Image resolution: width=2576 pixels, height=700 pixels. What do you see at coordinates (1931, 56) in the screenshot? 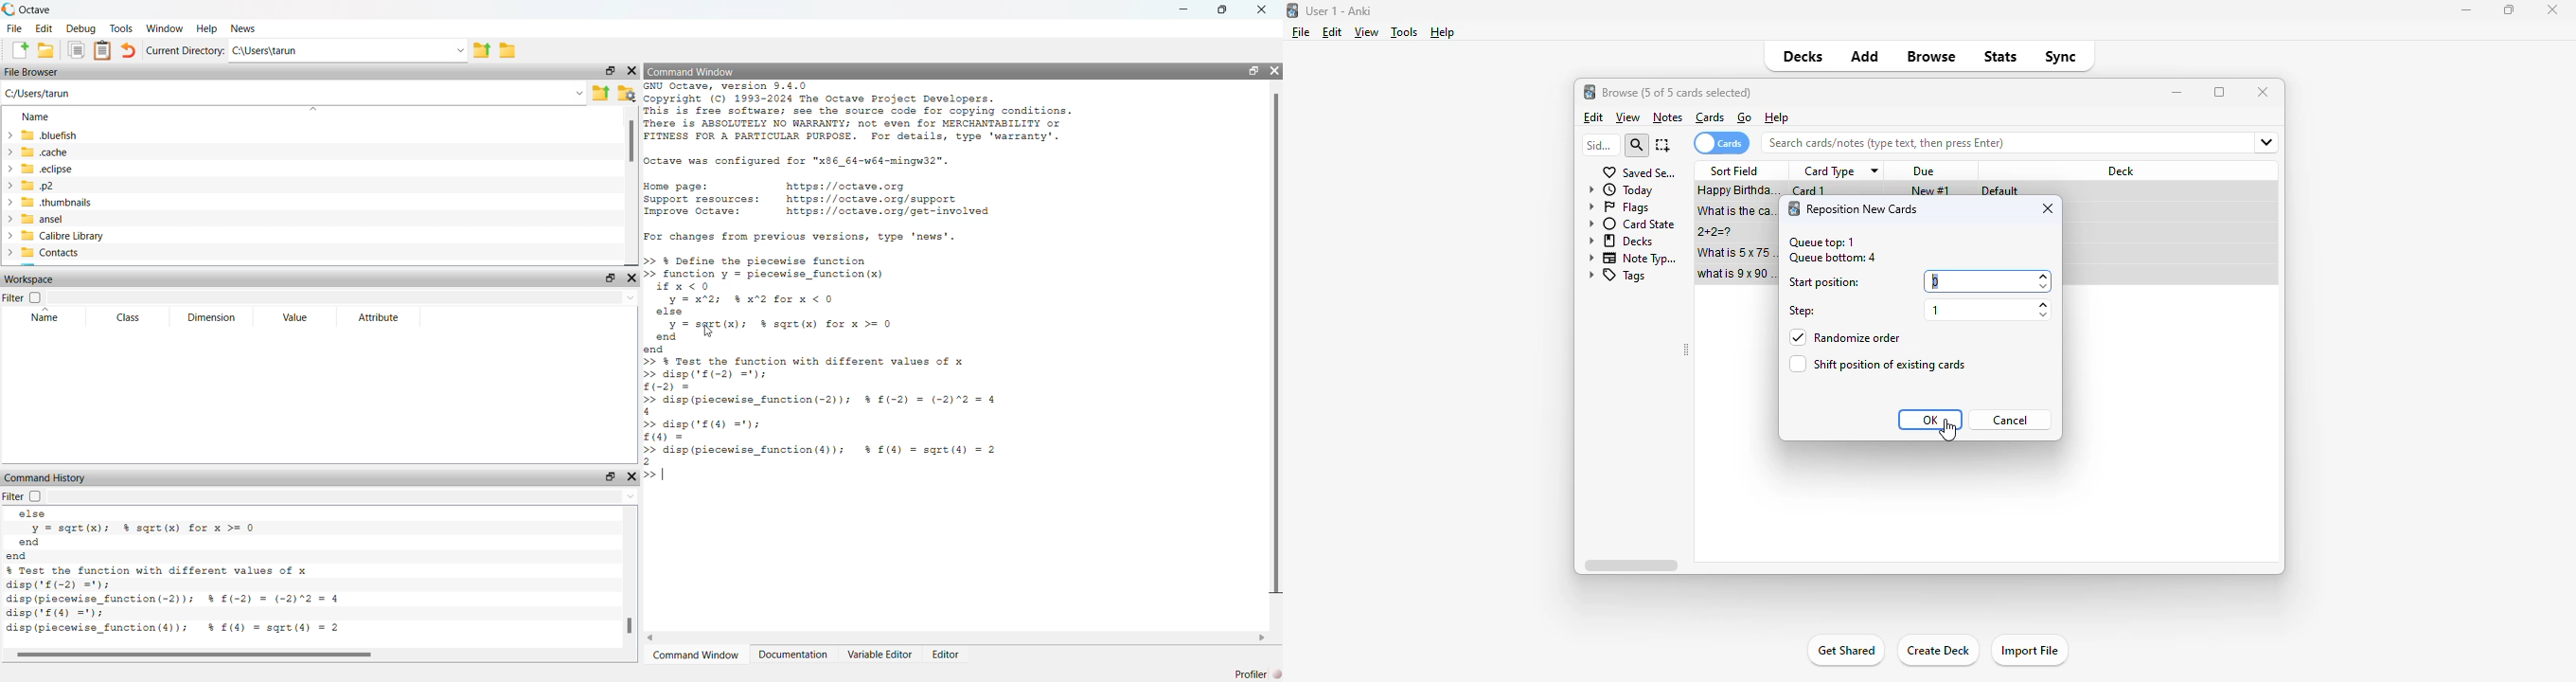
I see `browse` at bounding box center [1931, 56].